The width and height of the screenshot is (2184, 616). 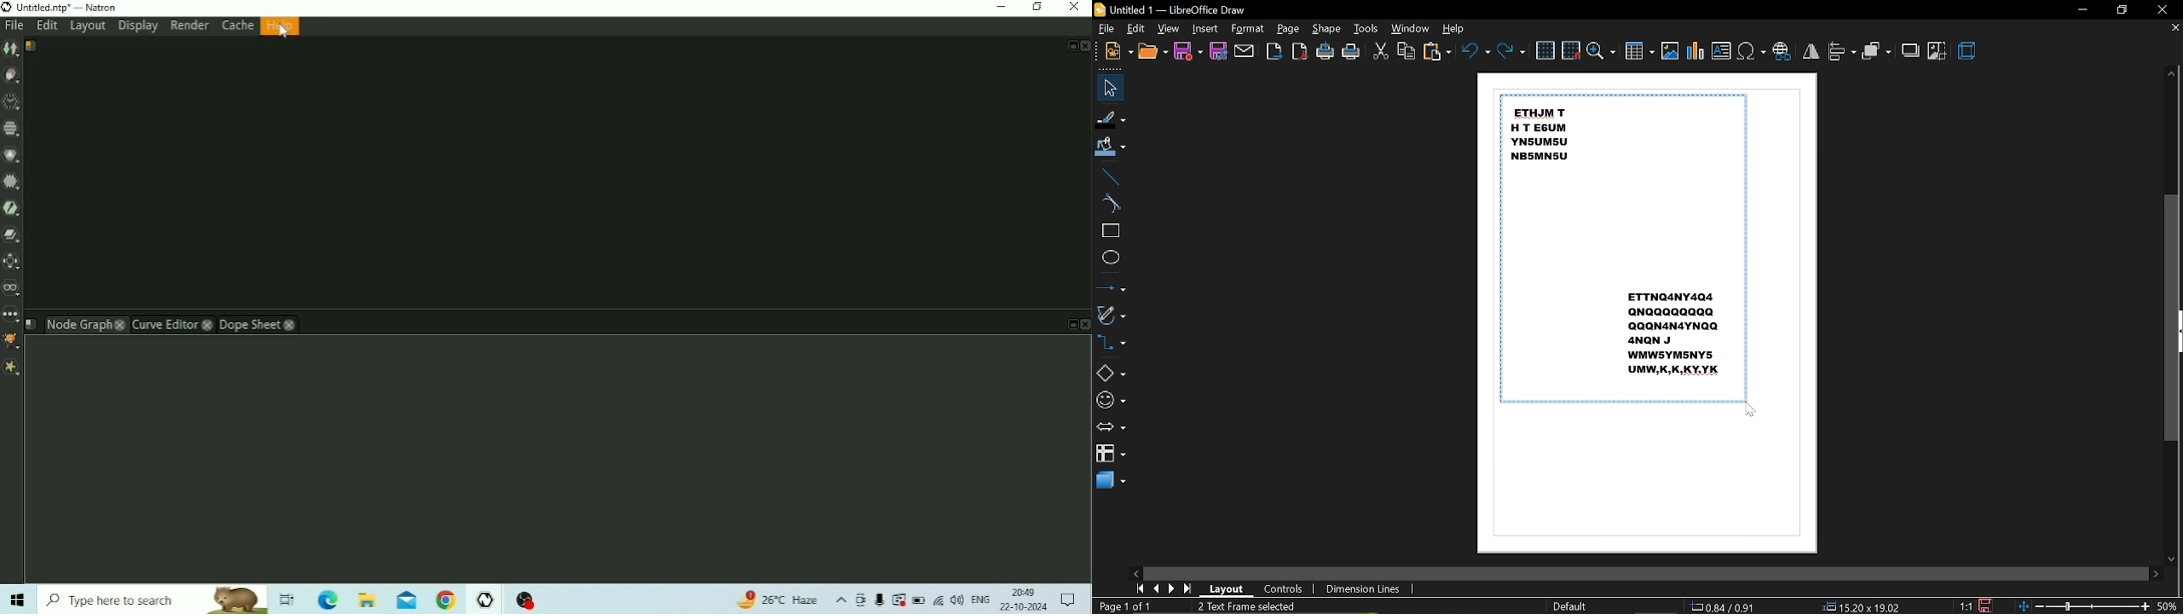 What do you see at coordinates (1725, 606) in the screenshot?
I see `0.84/0.91` at bounding box center [1725, 606].